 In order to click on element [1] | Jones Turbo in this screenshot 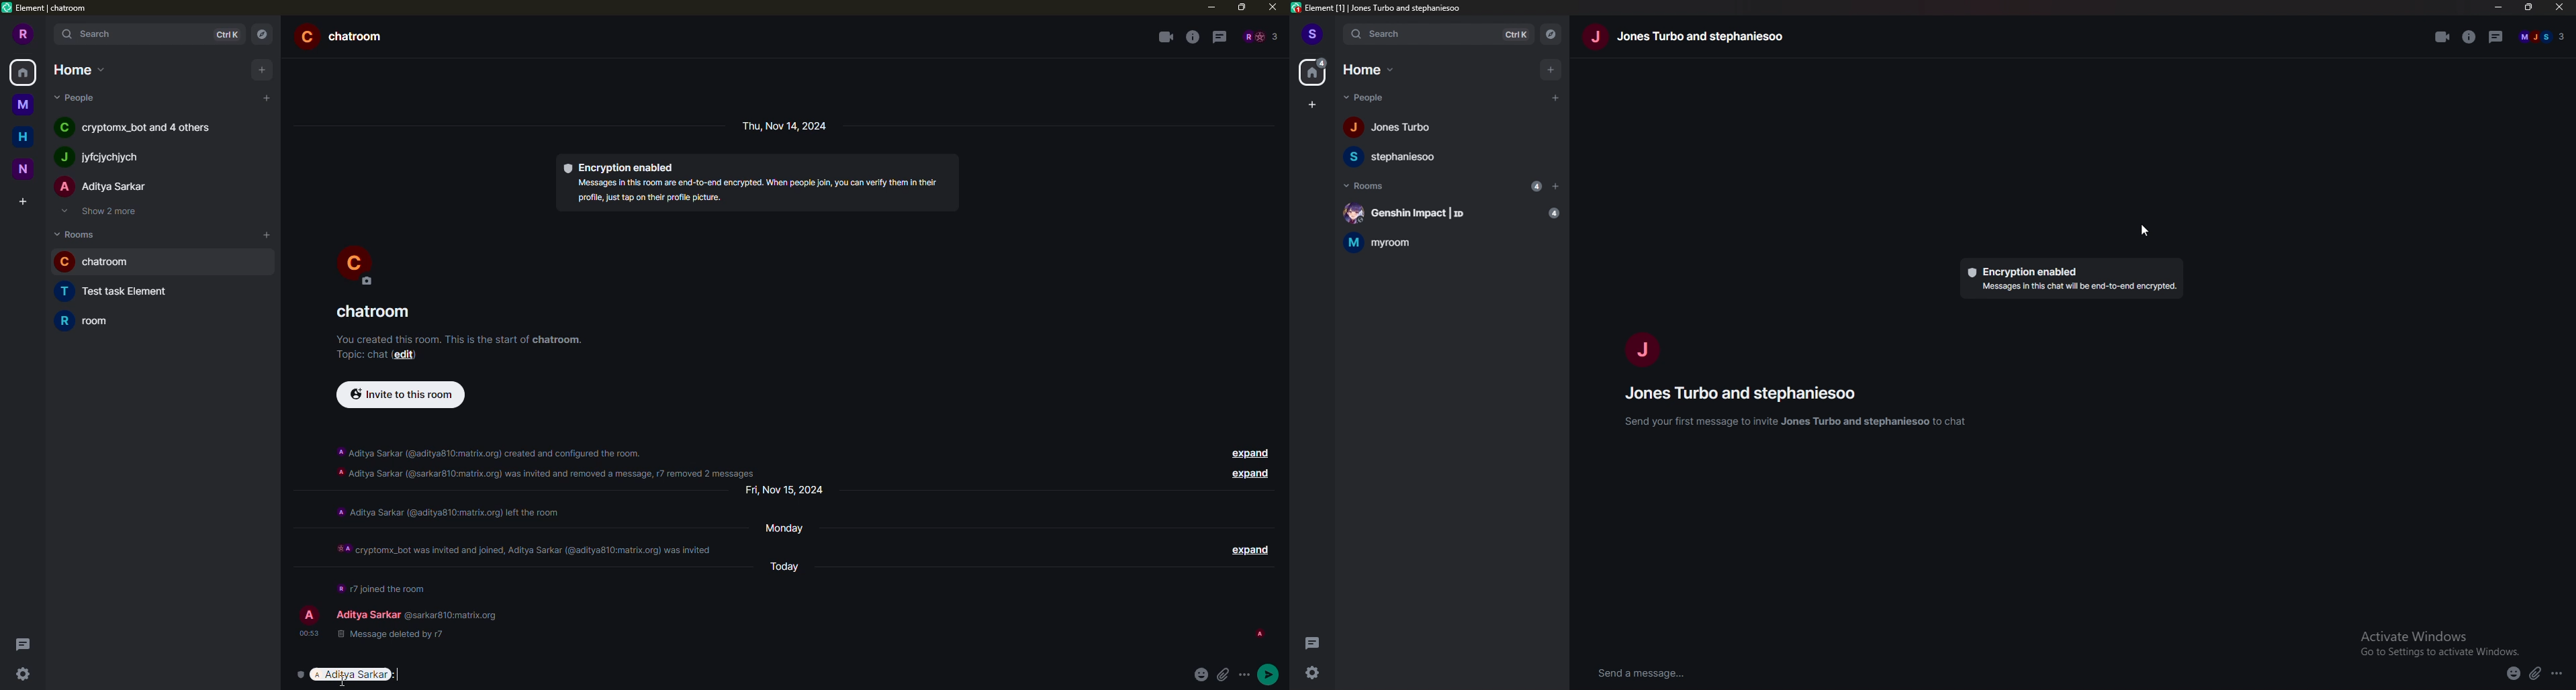, I will do `click(1345, 7)`.